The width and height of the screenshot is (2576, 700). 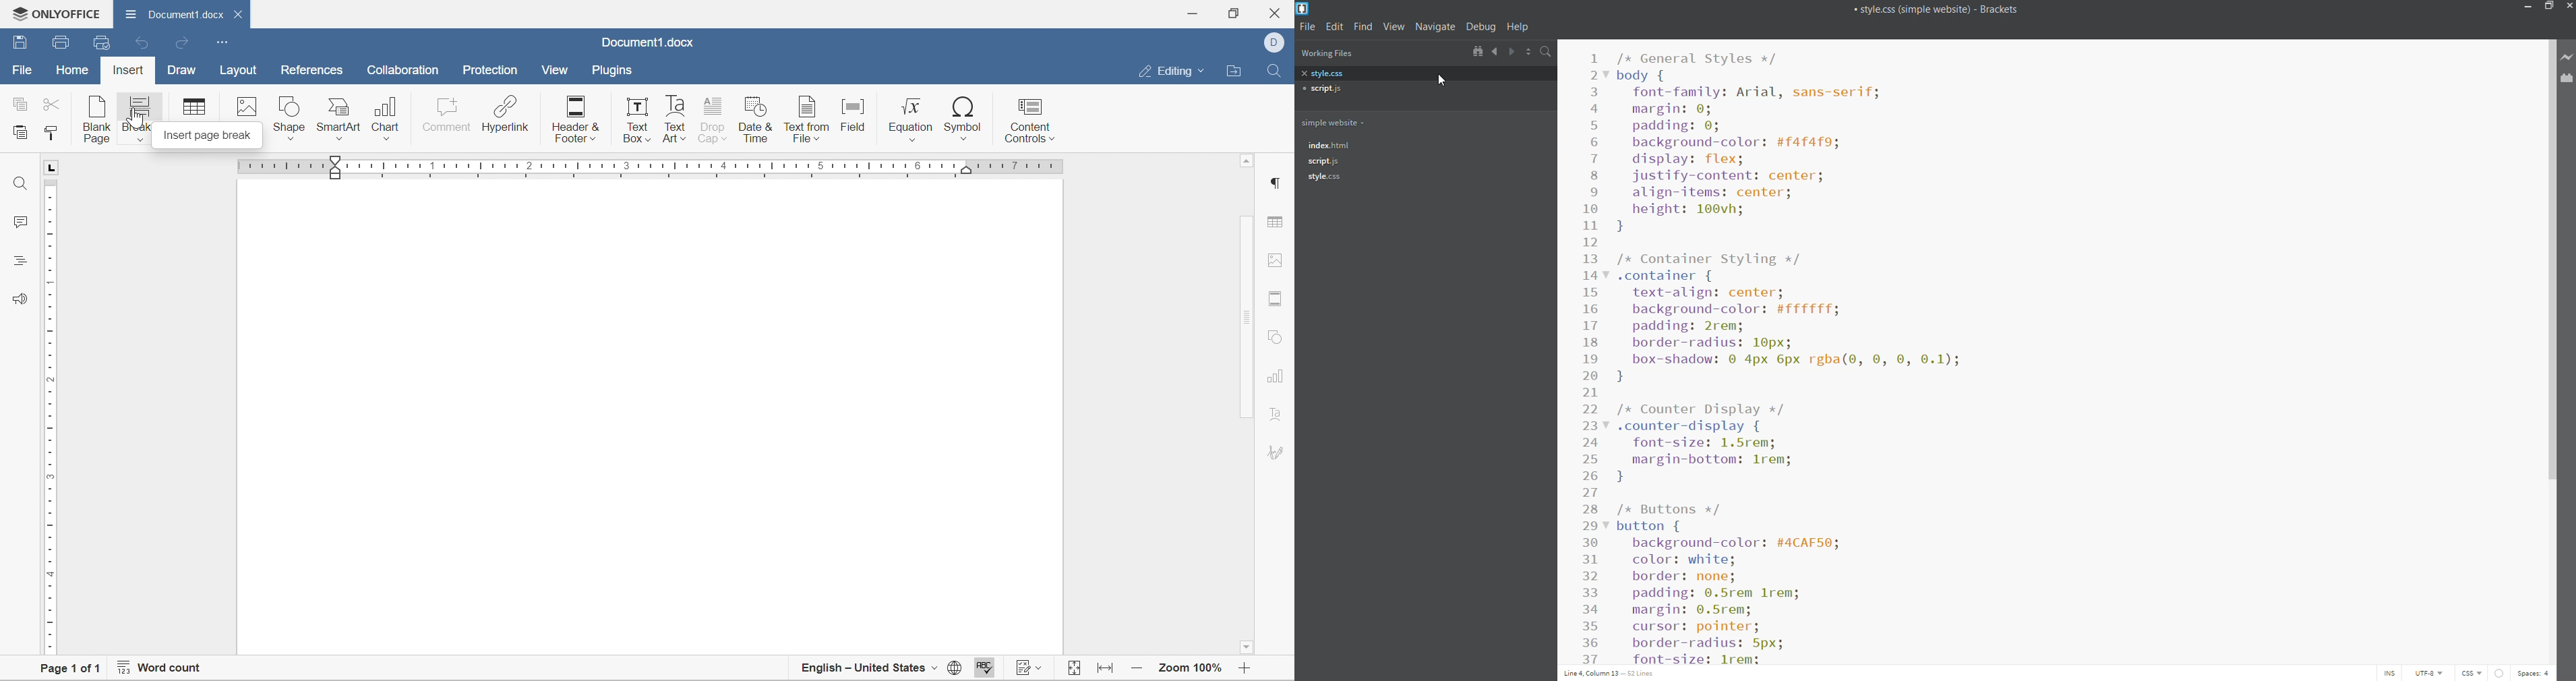 What do you see at coordinates (1247, 163) in the screenshot?
I see `Scroll up` at bounding box center [1247, 163].